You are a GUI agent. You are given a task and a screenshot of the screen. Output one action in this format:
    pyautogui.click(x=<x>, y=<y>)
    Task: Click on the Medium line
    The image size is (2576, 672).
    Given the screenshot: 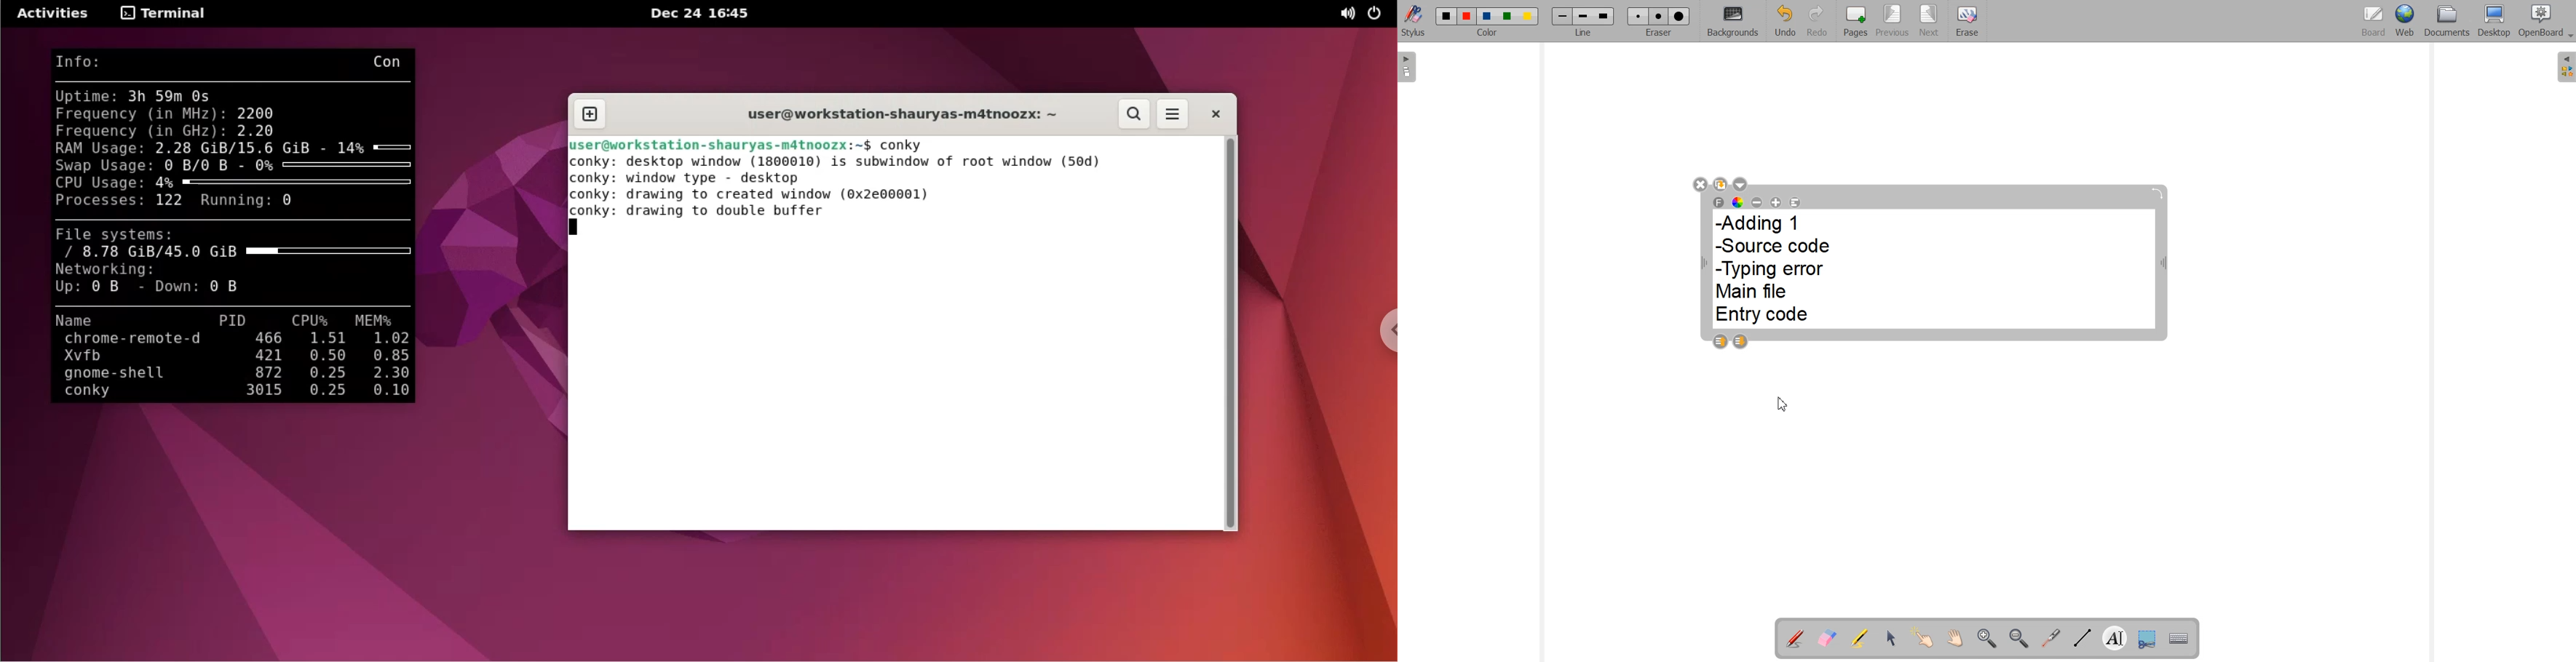 What is the action you would take?
    pyautogui.click(x=1584, y=17)
    